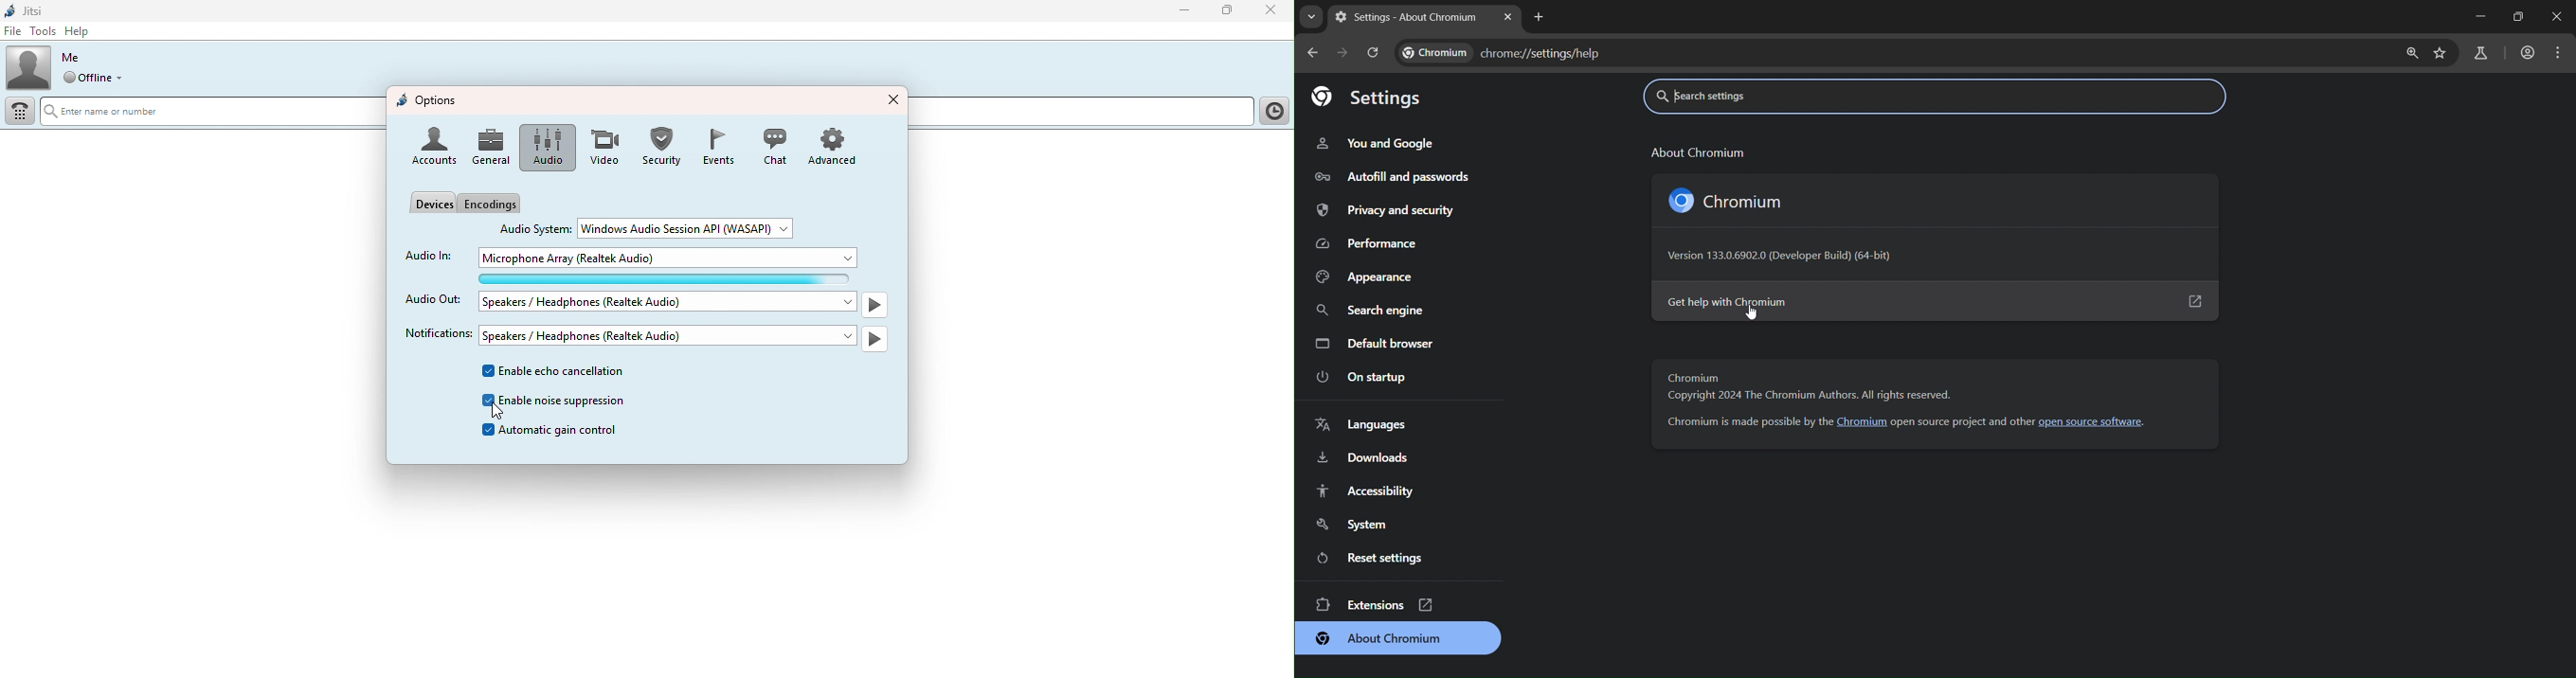  What do you see at coordinates (493, 148) in the screenshot?
I see `General` at bounding box center [493, 148].